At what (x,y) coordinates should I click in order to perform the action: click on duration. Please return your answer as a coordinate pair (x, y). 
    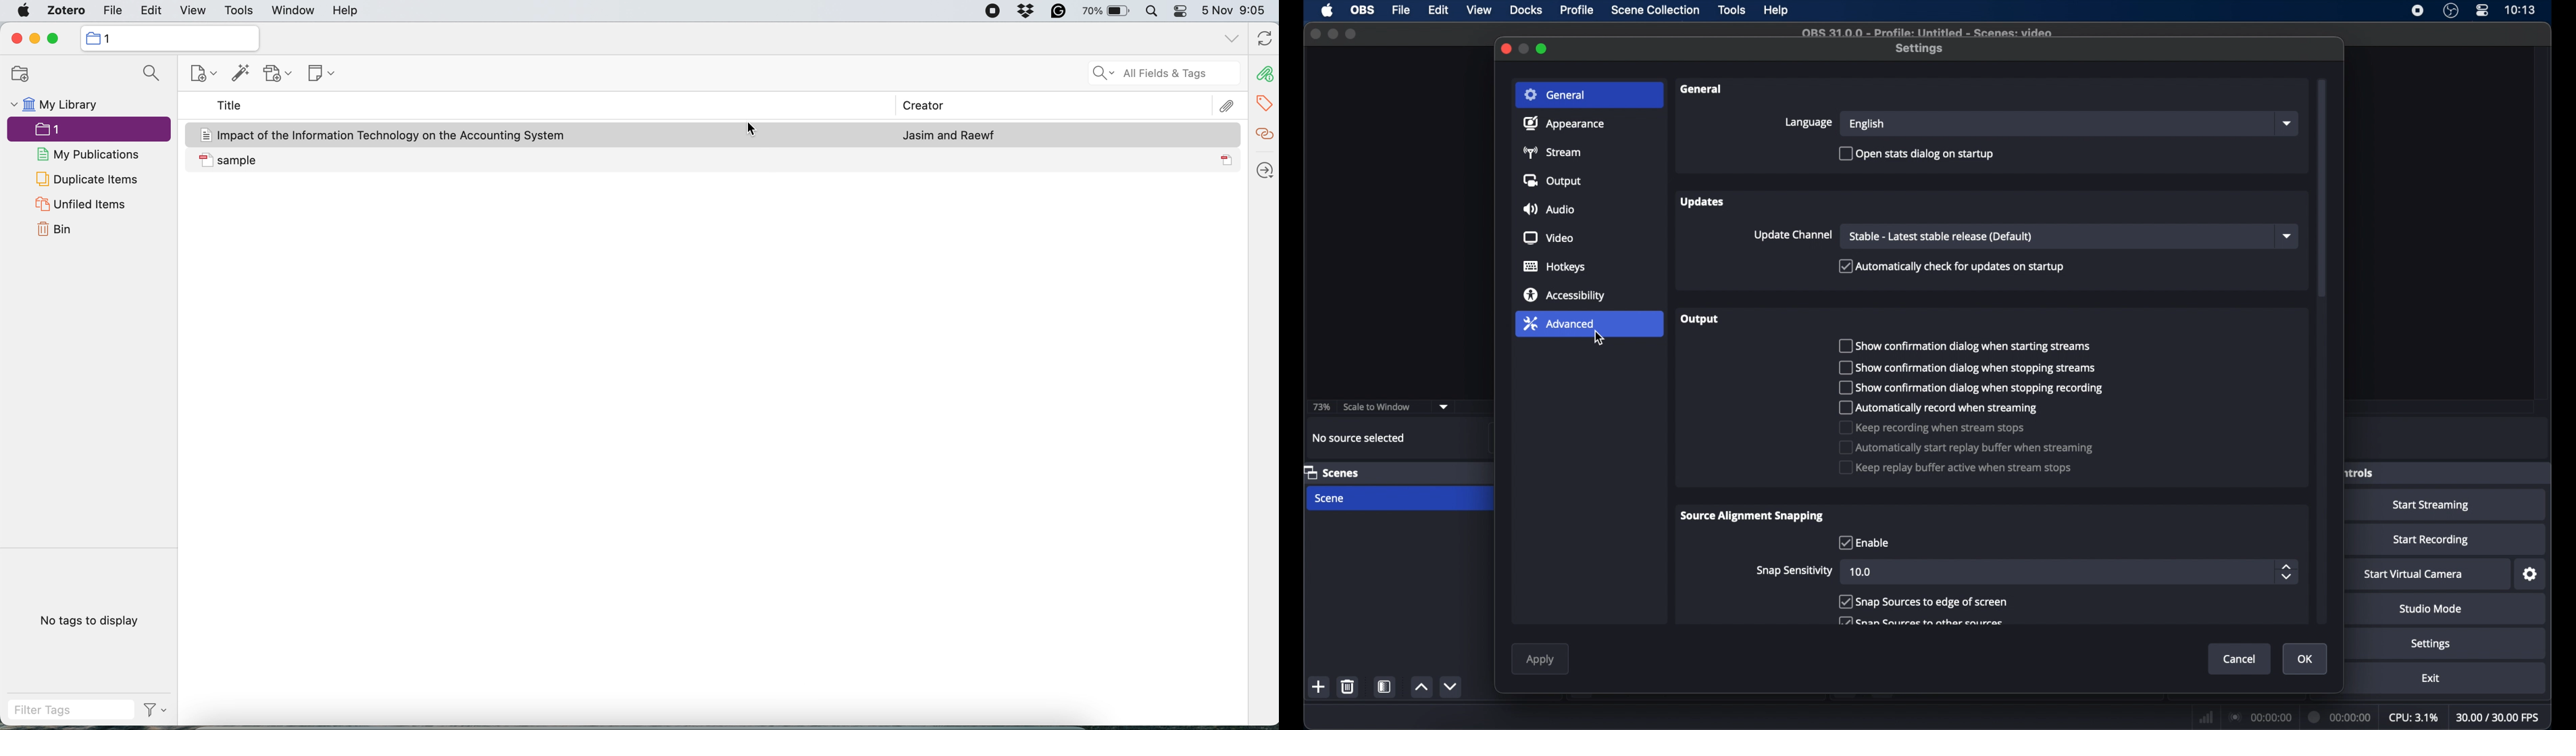
    Looking at the image, I should click on (2340, 716).